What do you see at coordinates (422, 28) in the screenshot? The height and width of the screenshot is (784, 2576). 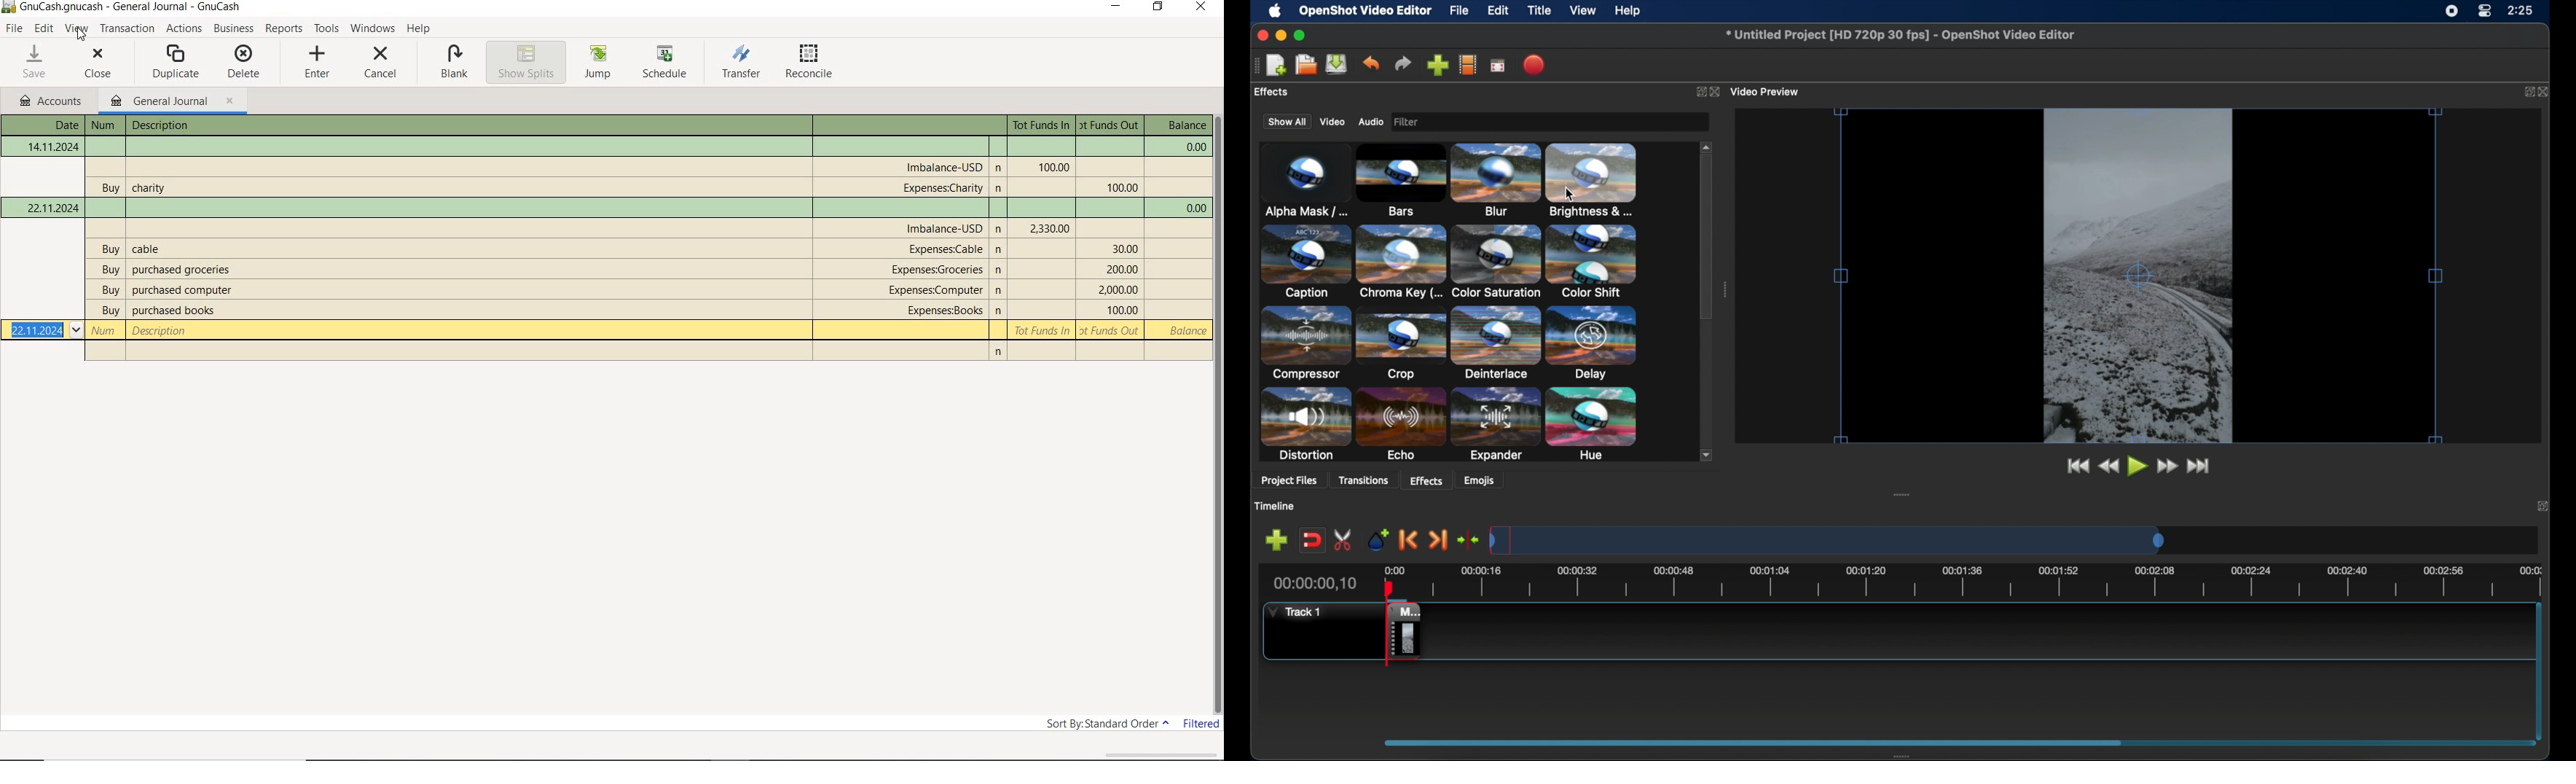 I see `HELP` at bounding box center [422, 28].